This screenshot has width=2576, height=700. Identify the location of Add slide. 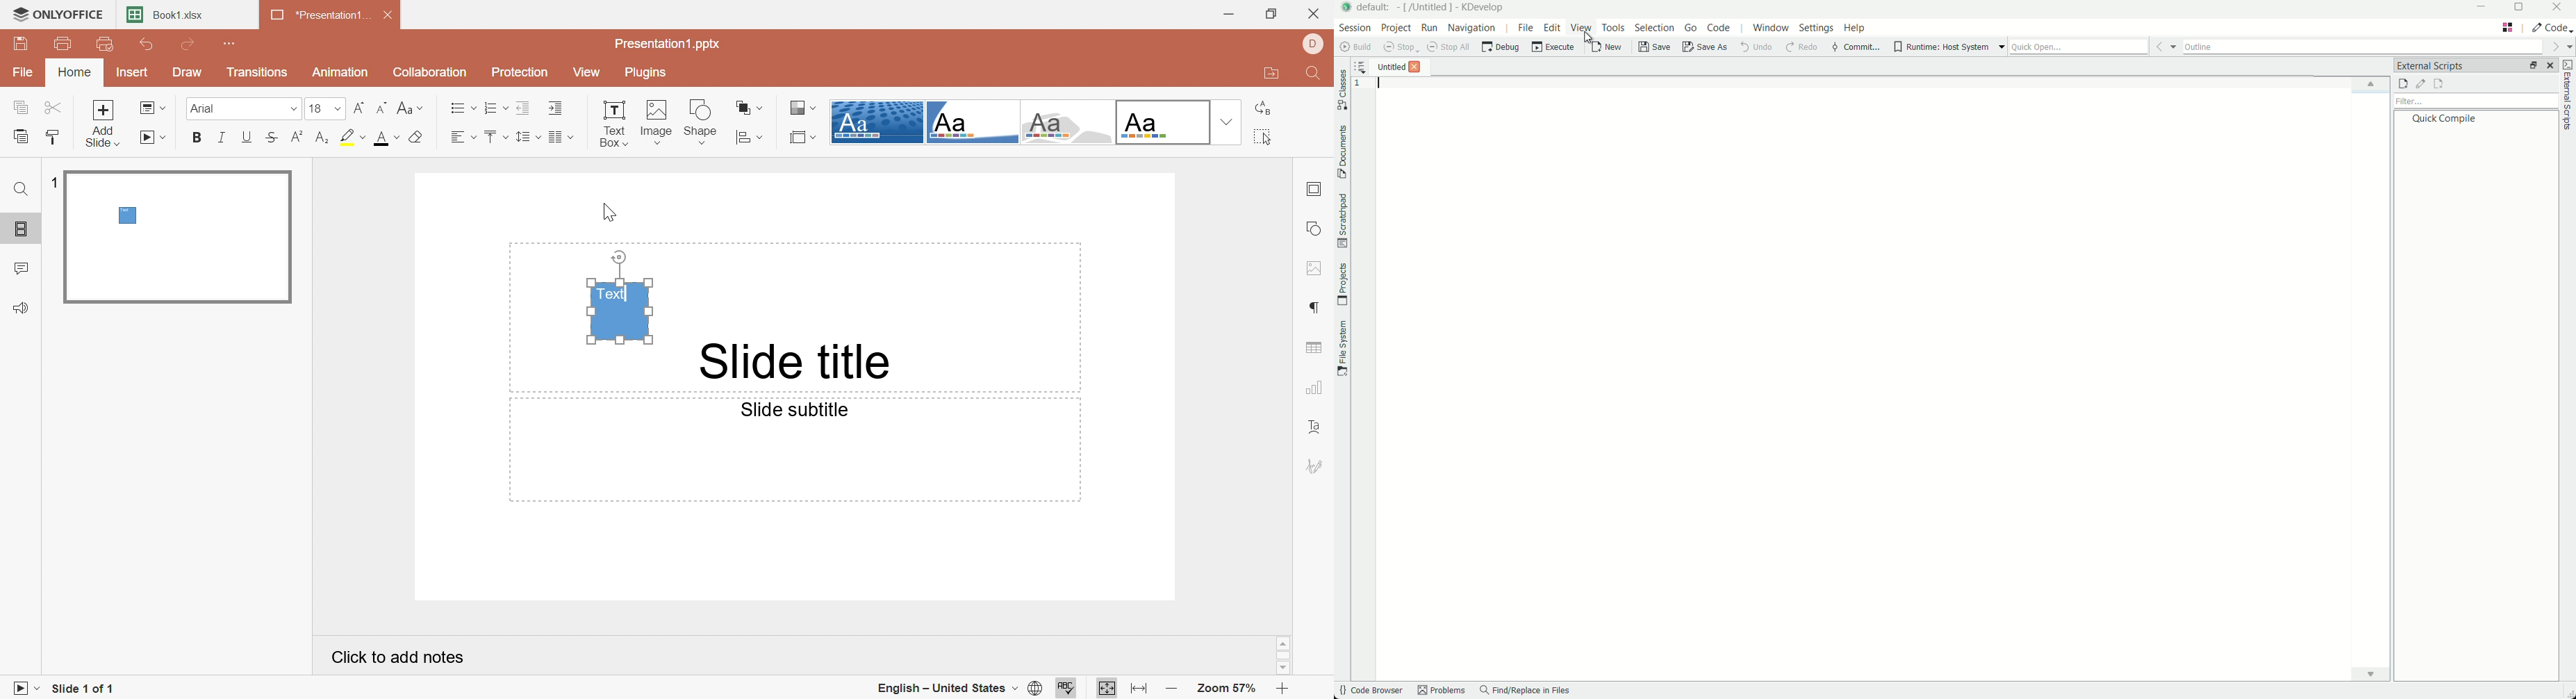
(107, 124).